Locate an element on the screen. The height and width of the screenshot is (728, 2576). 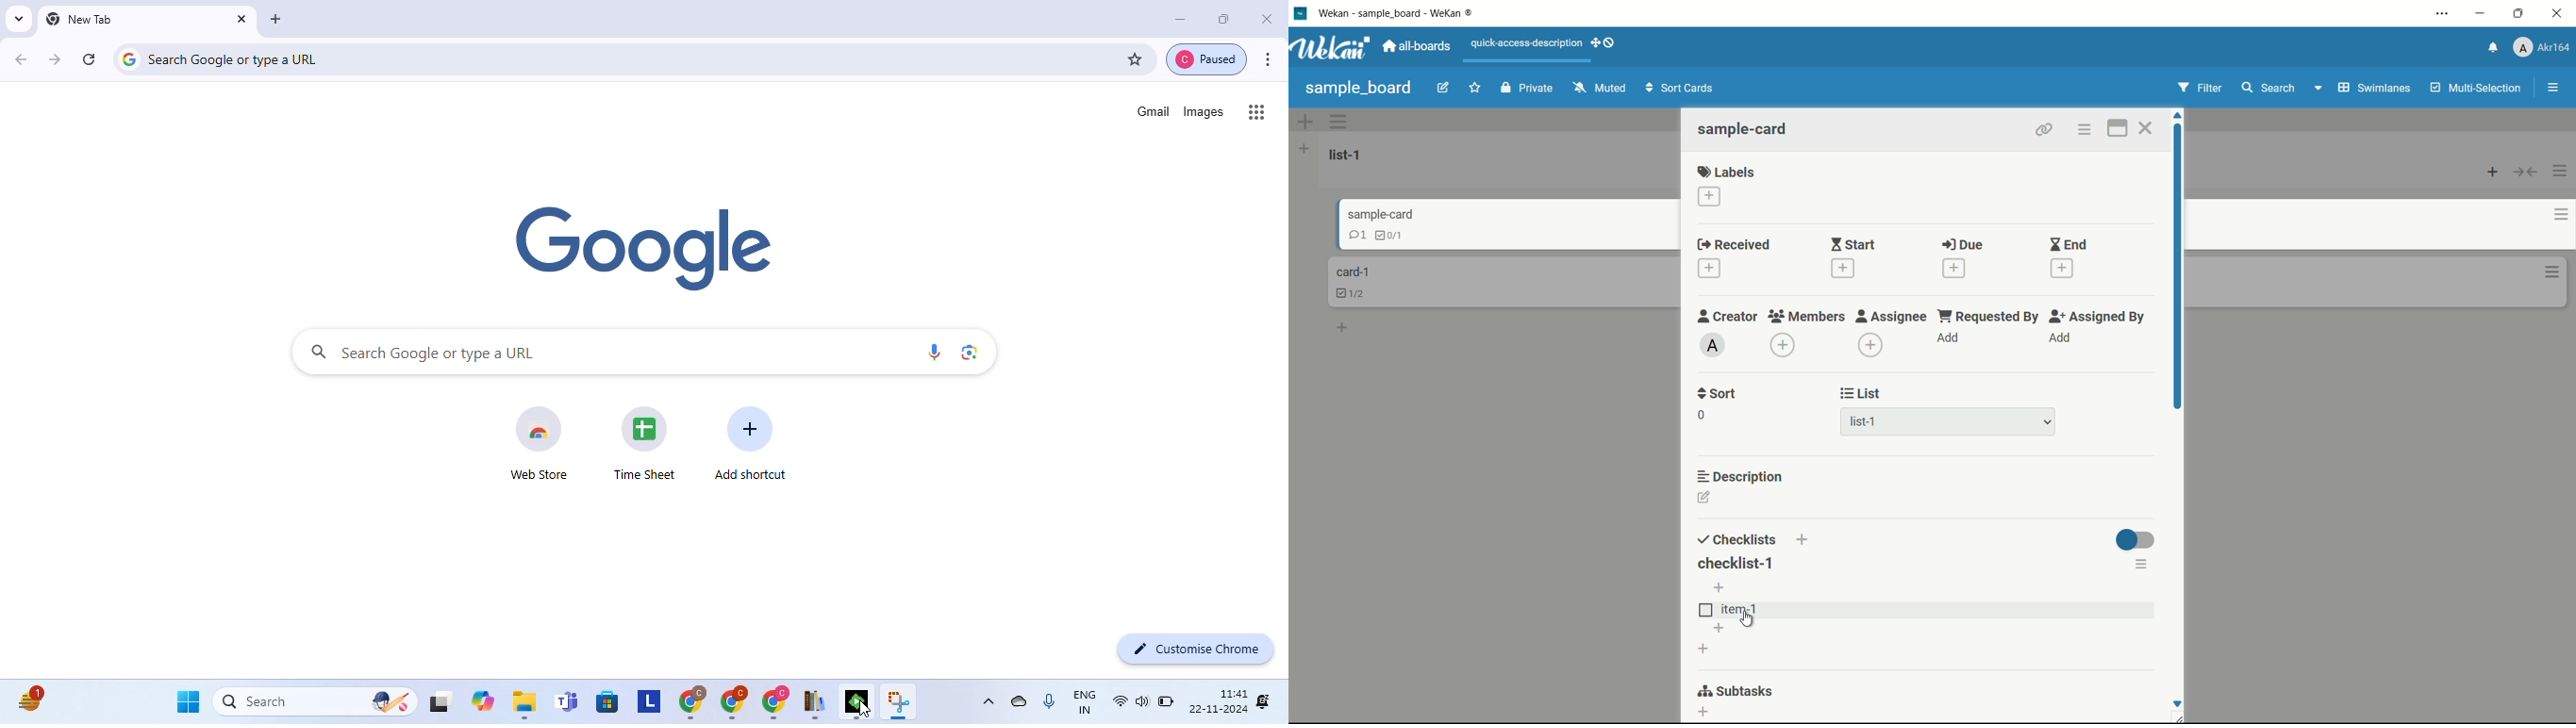
cursor is located at coordinates (1747, 622).